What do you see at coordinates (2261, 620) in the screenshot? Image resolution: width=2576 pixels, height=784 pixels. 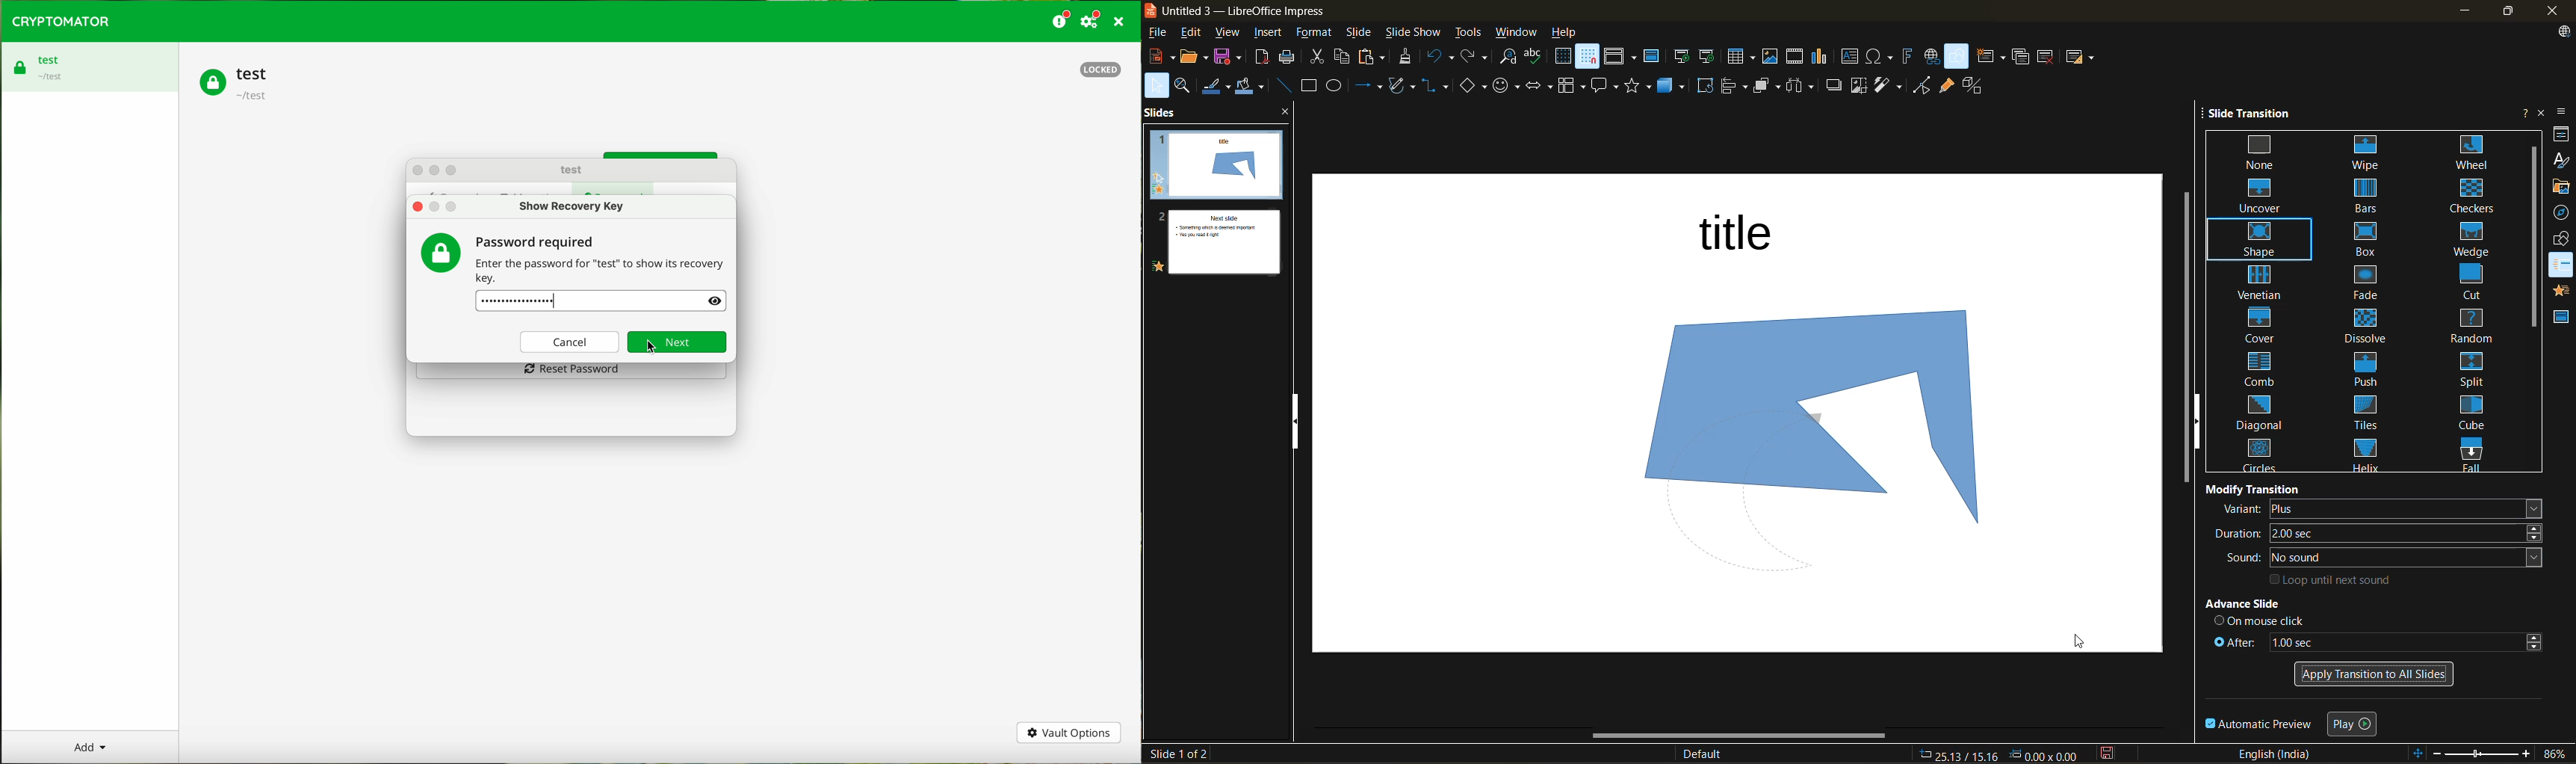 I see `on mouse click` at bounding box center [2261, 620].